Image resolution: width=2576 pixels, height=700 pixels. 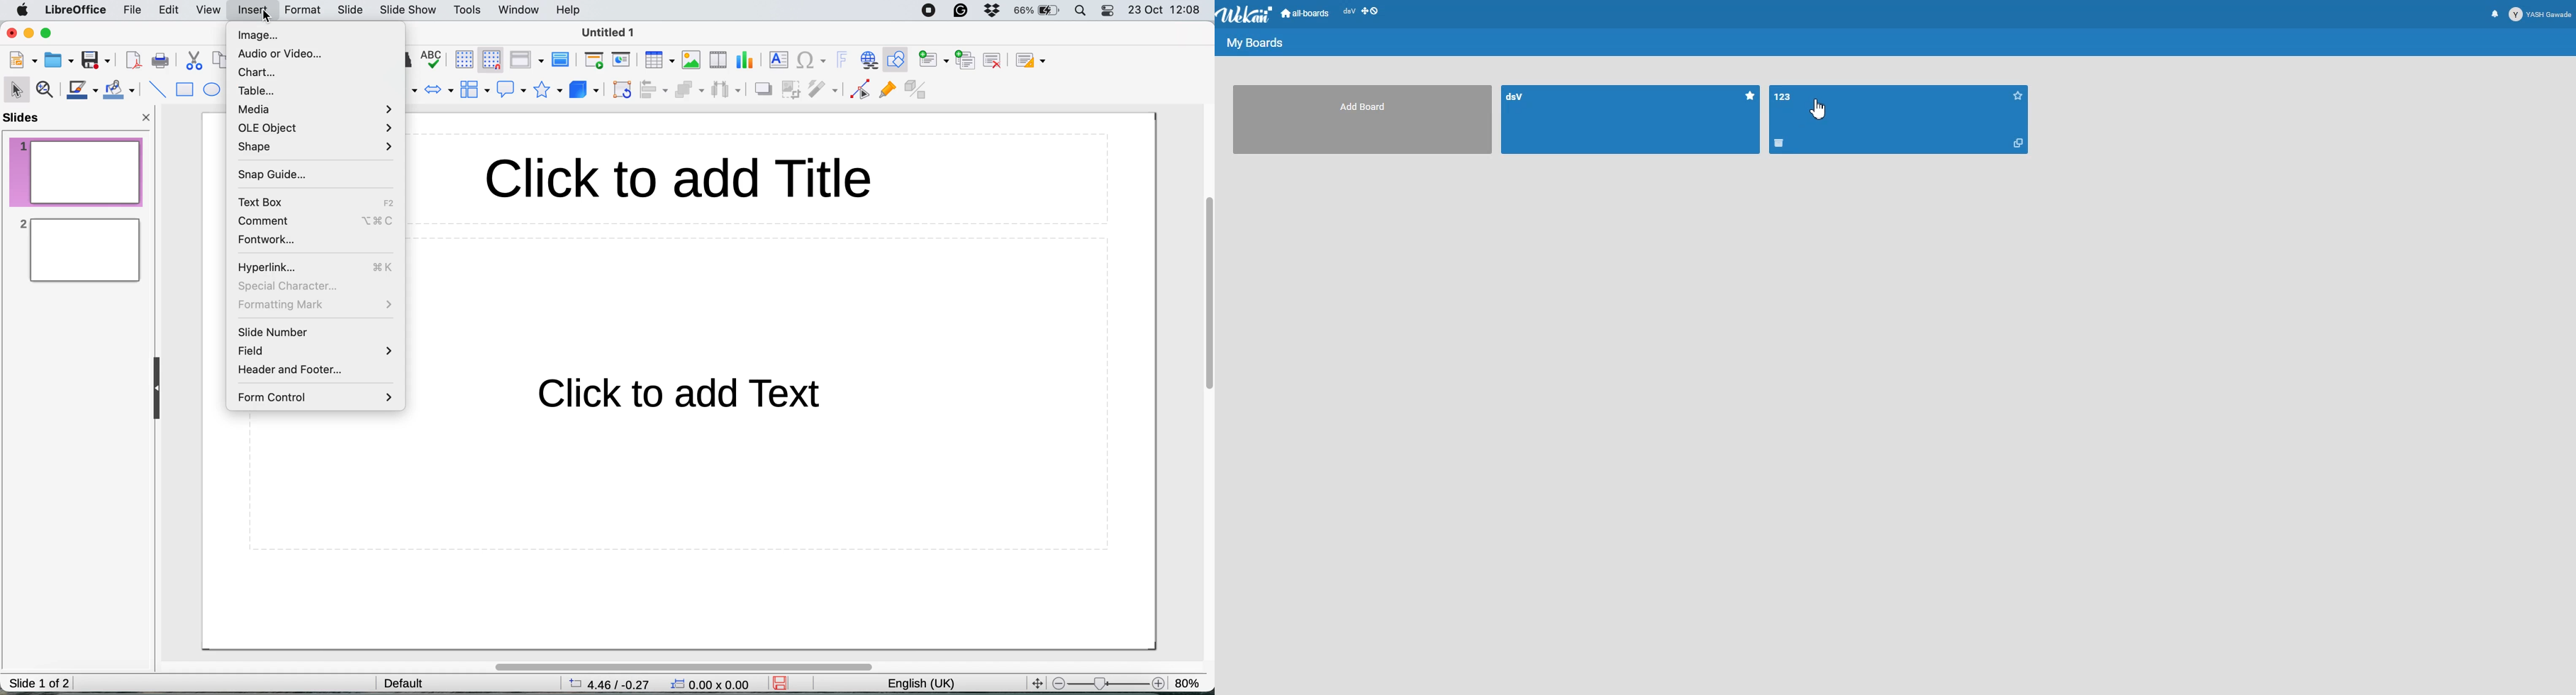 I want to click on chart, so click(x=258, y=71).